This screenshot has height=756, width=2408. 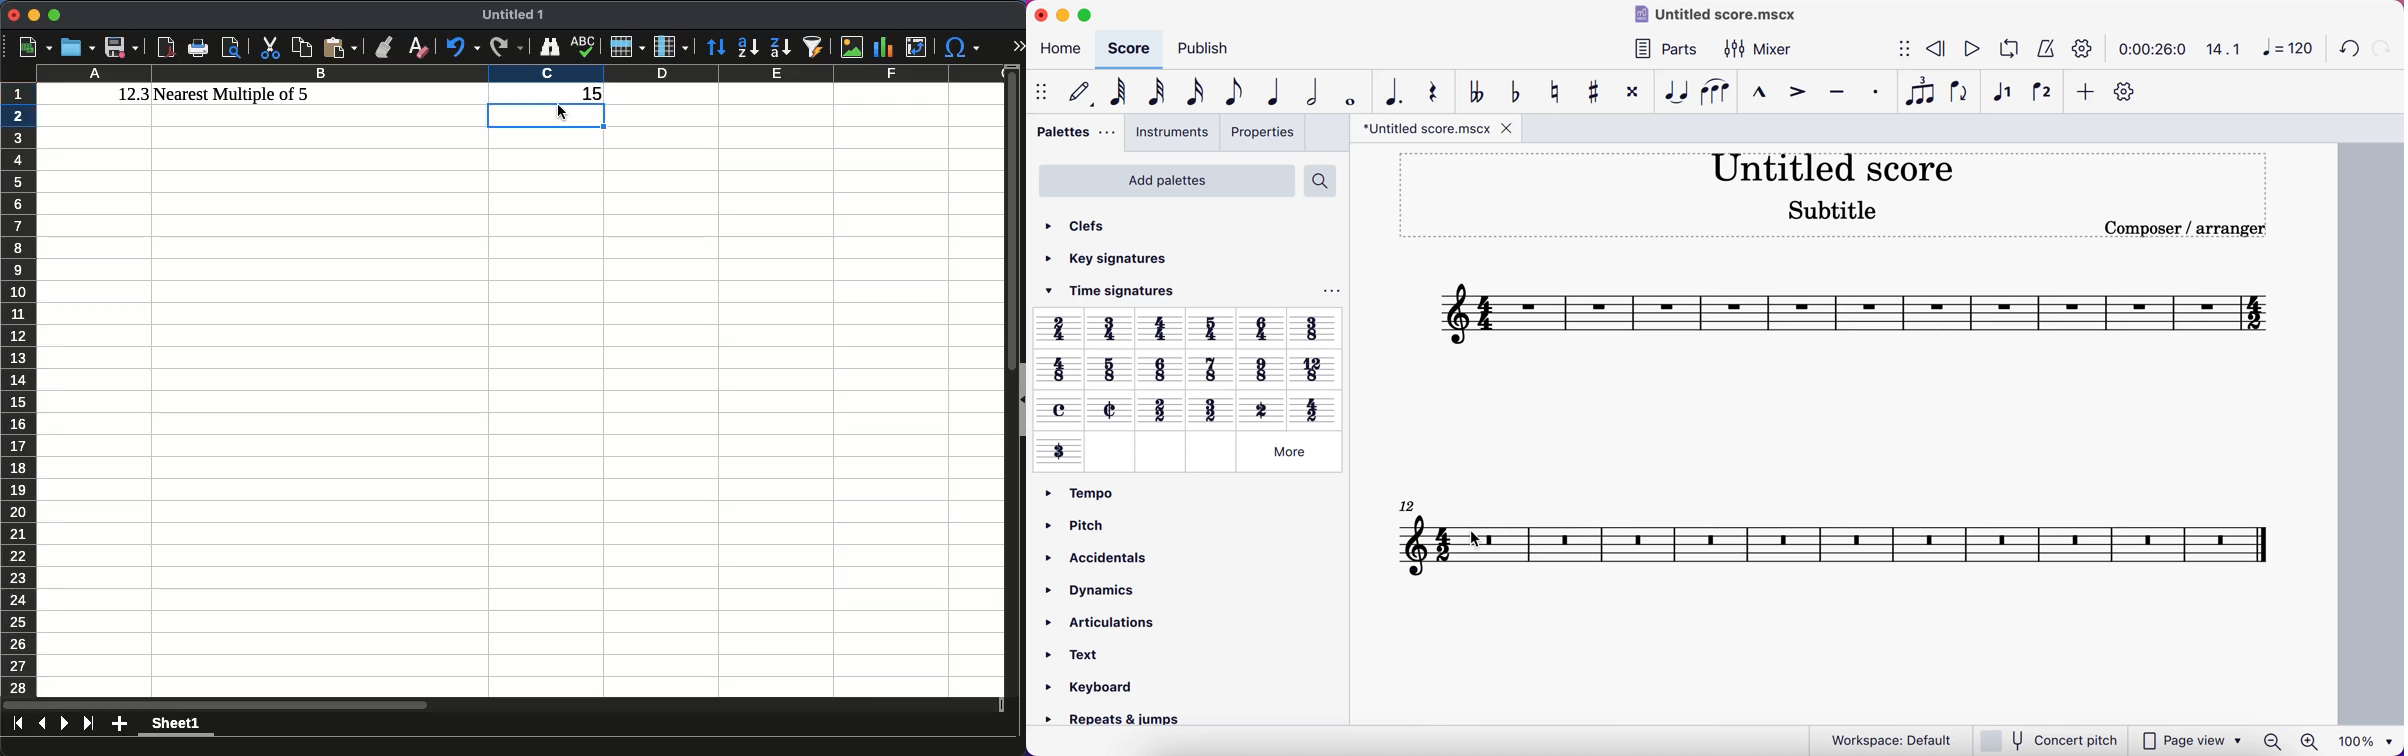 What do you see at coordinates (1833, 166) in the screenshot?
I see `title` at bounding box center [1833, 166].